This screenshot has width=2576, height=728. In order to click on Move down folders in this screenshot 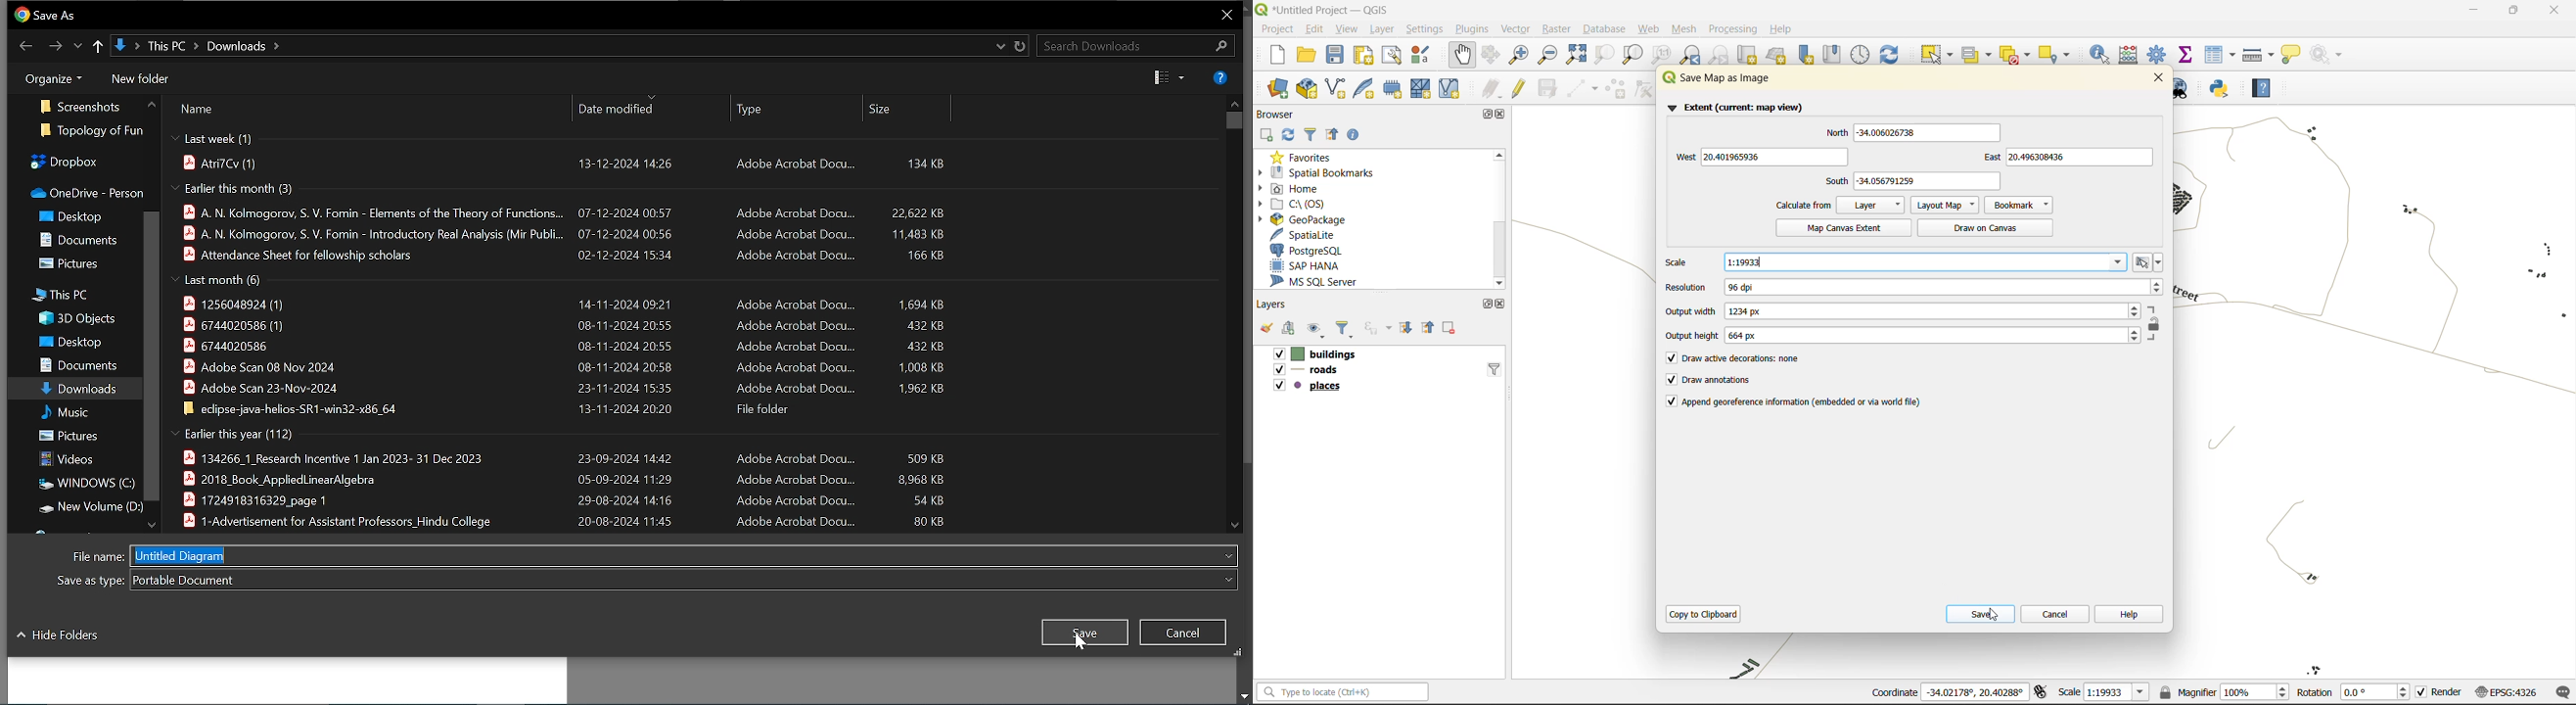, I will do `click(151, 526)`.